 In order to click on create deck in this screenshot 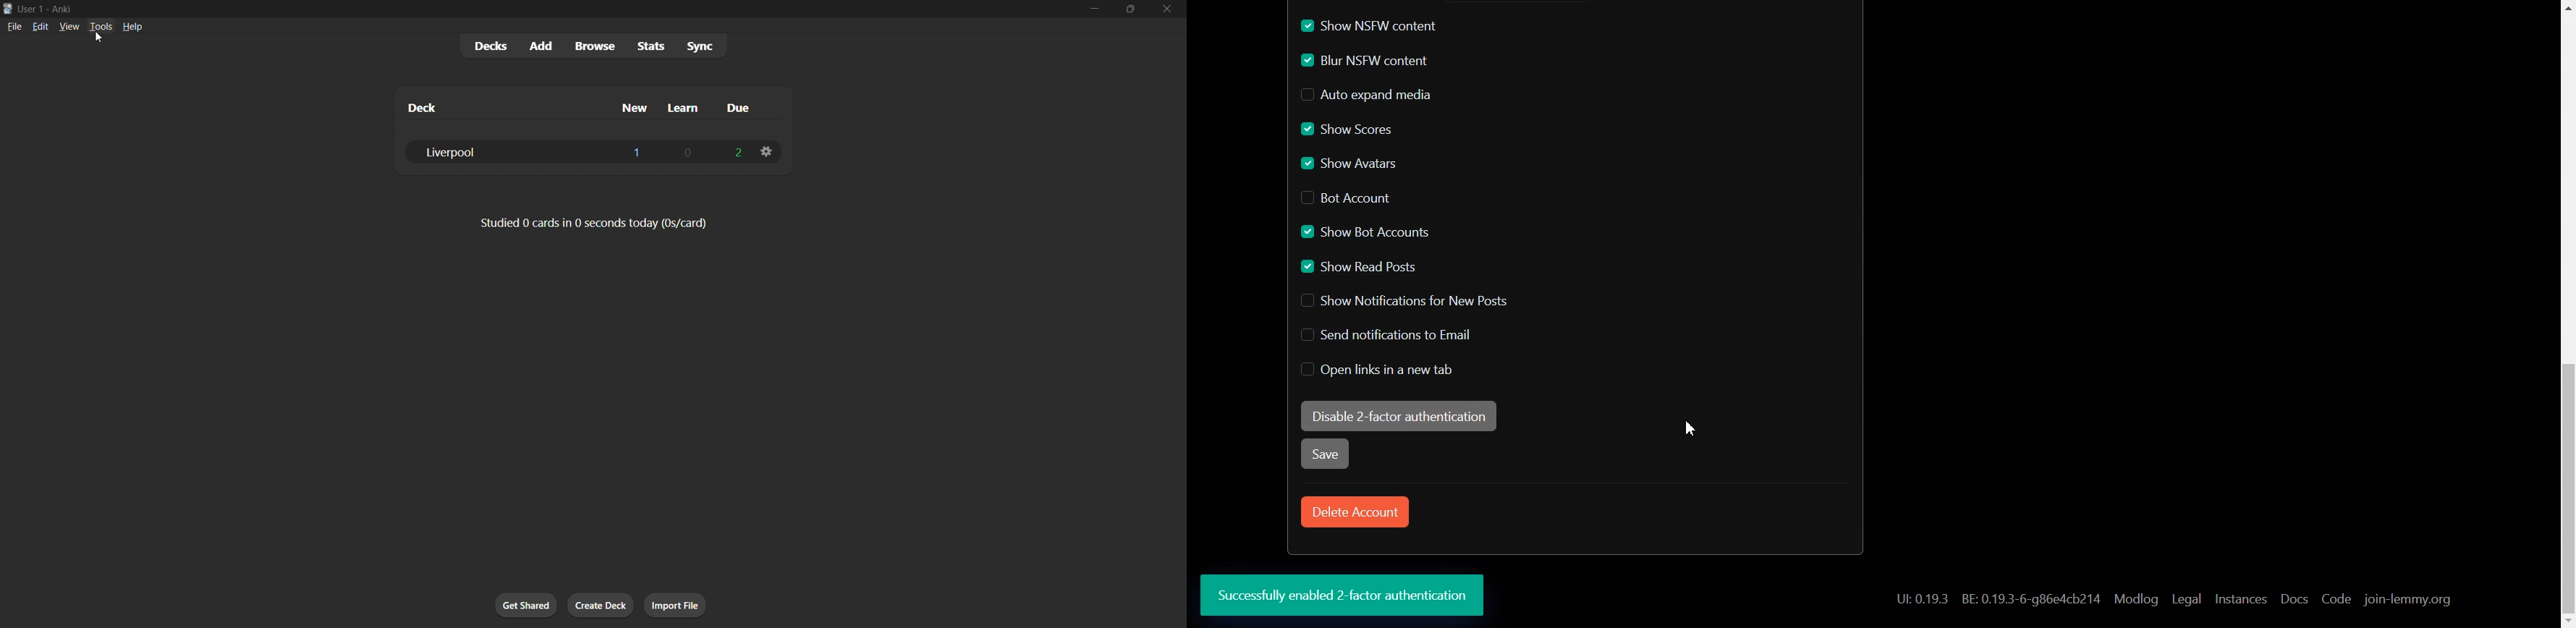, I will do `click(598, 605)`.